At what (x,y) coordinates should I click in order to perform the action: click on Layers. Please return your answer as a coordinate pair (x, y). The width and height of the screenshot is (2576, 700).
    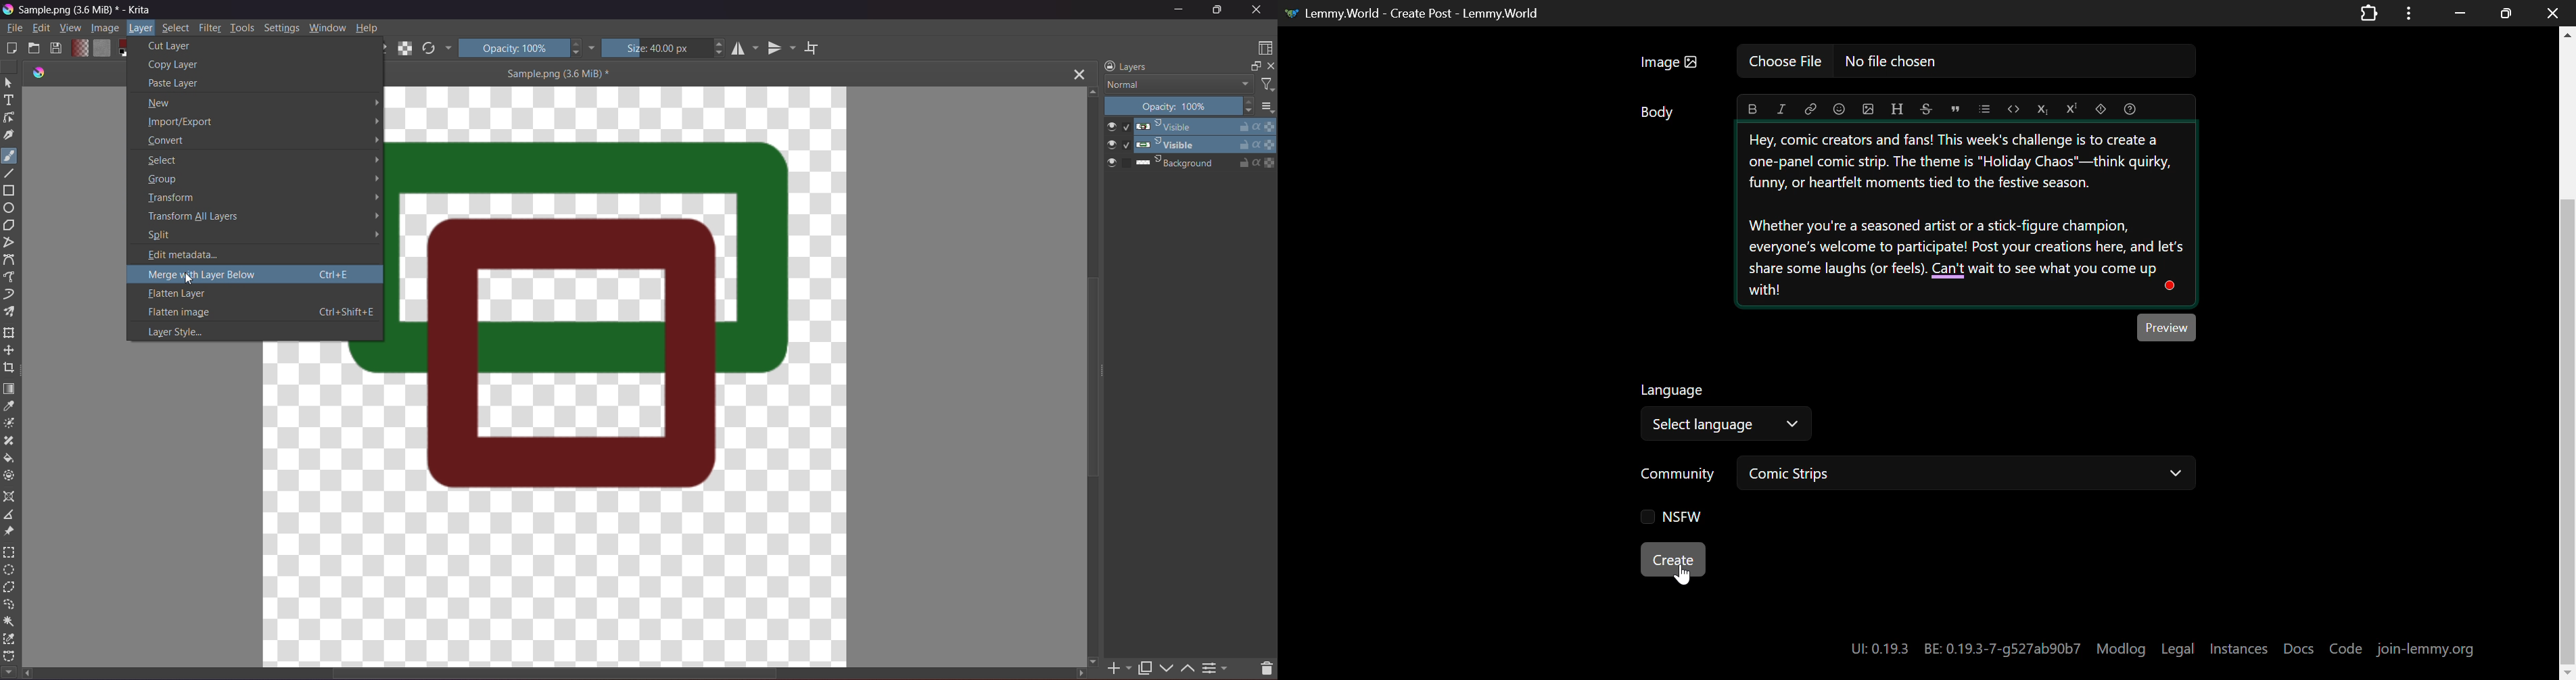
    Looking at the image, I should click on (1126, 66).